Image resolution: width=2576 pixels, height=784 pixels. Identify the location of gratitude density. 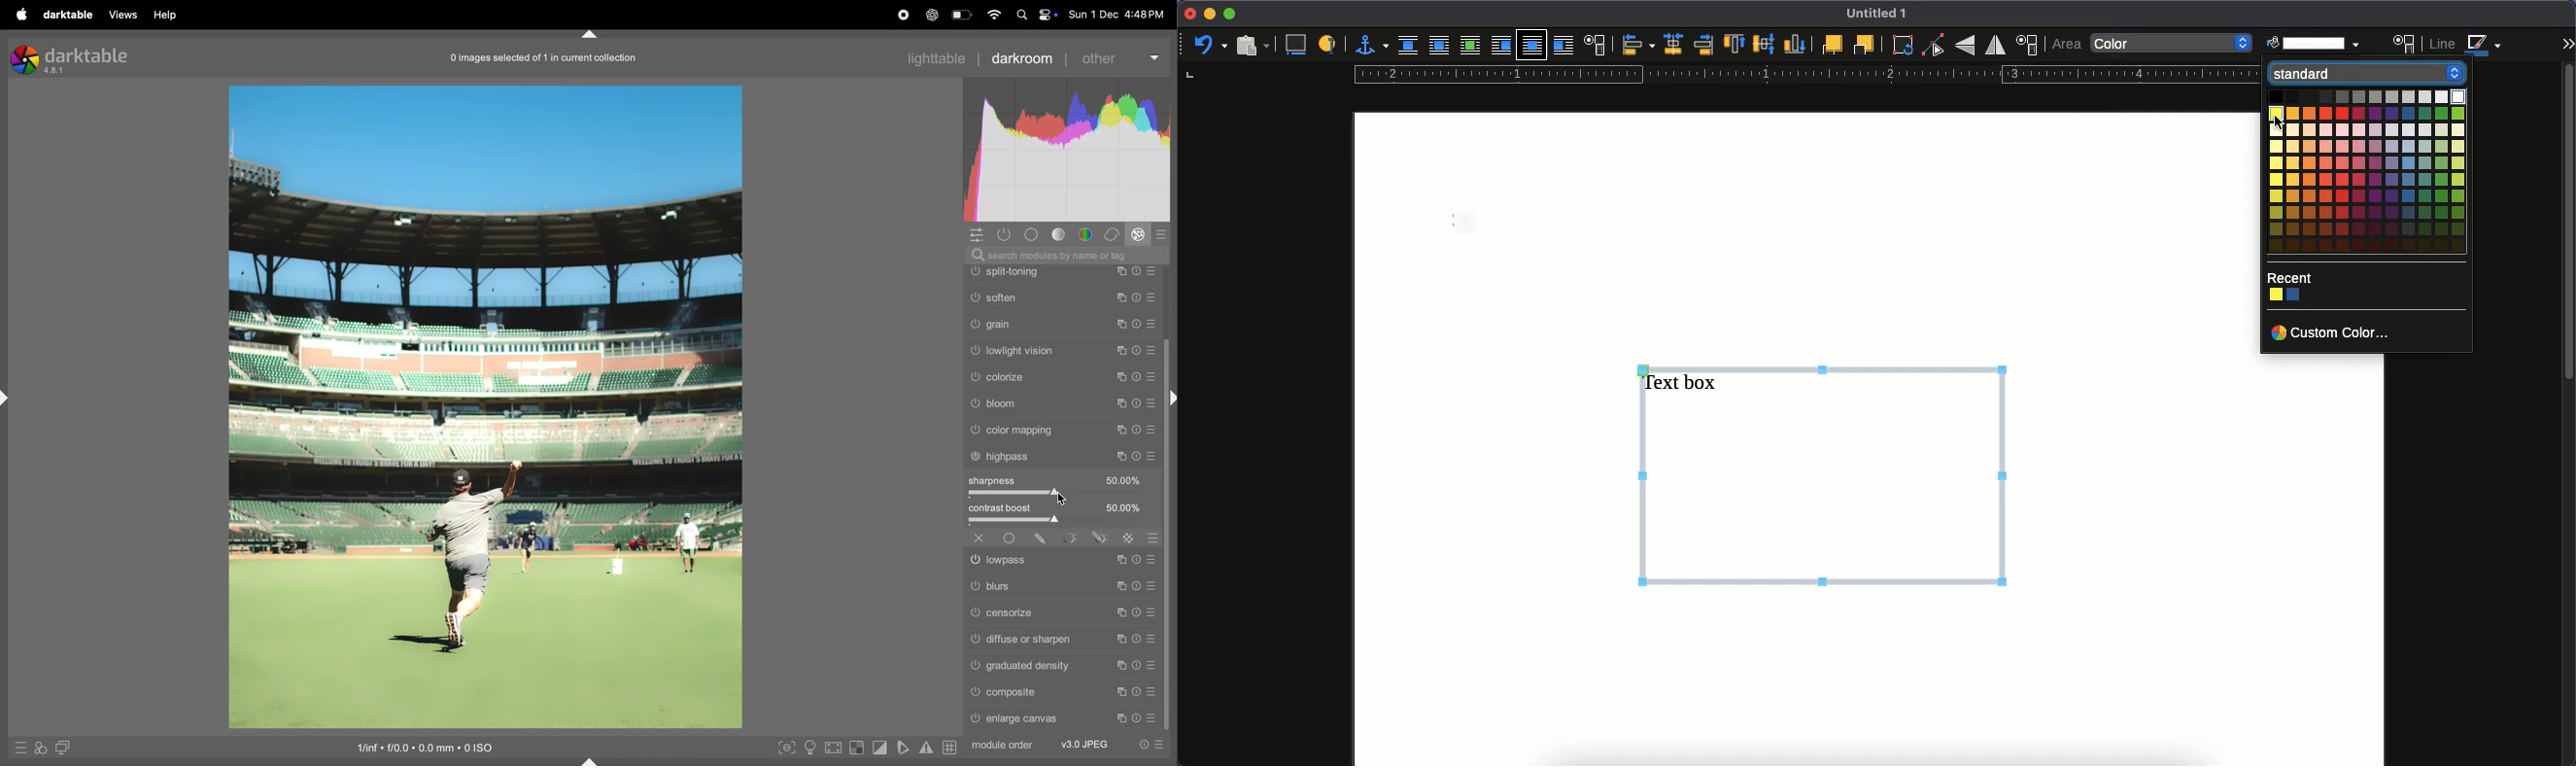
(1062, 665).